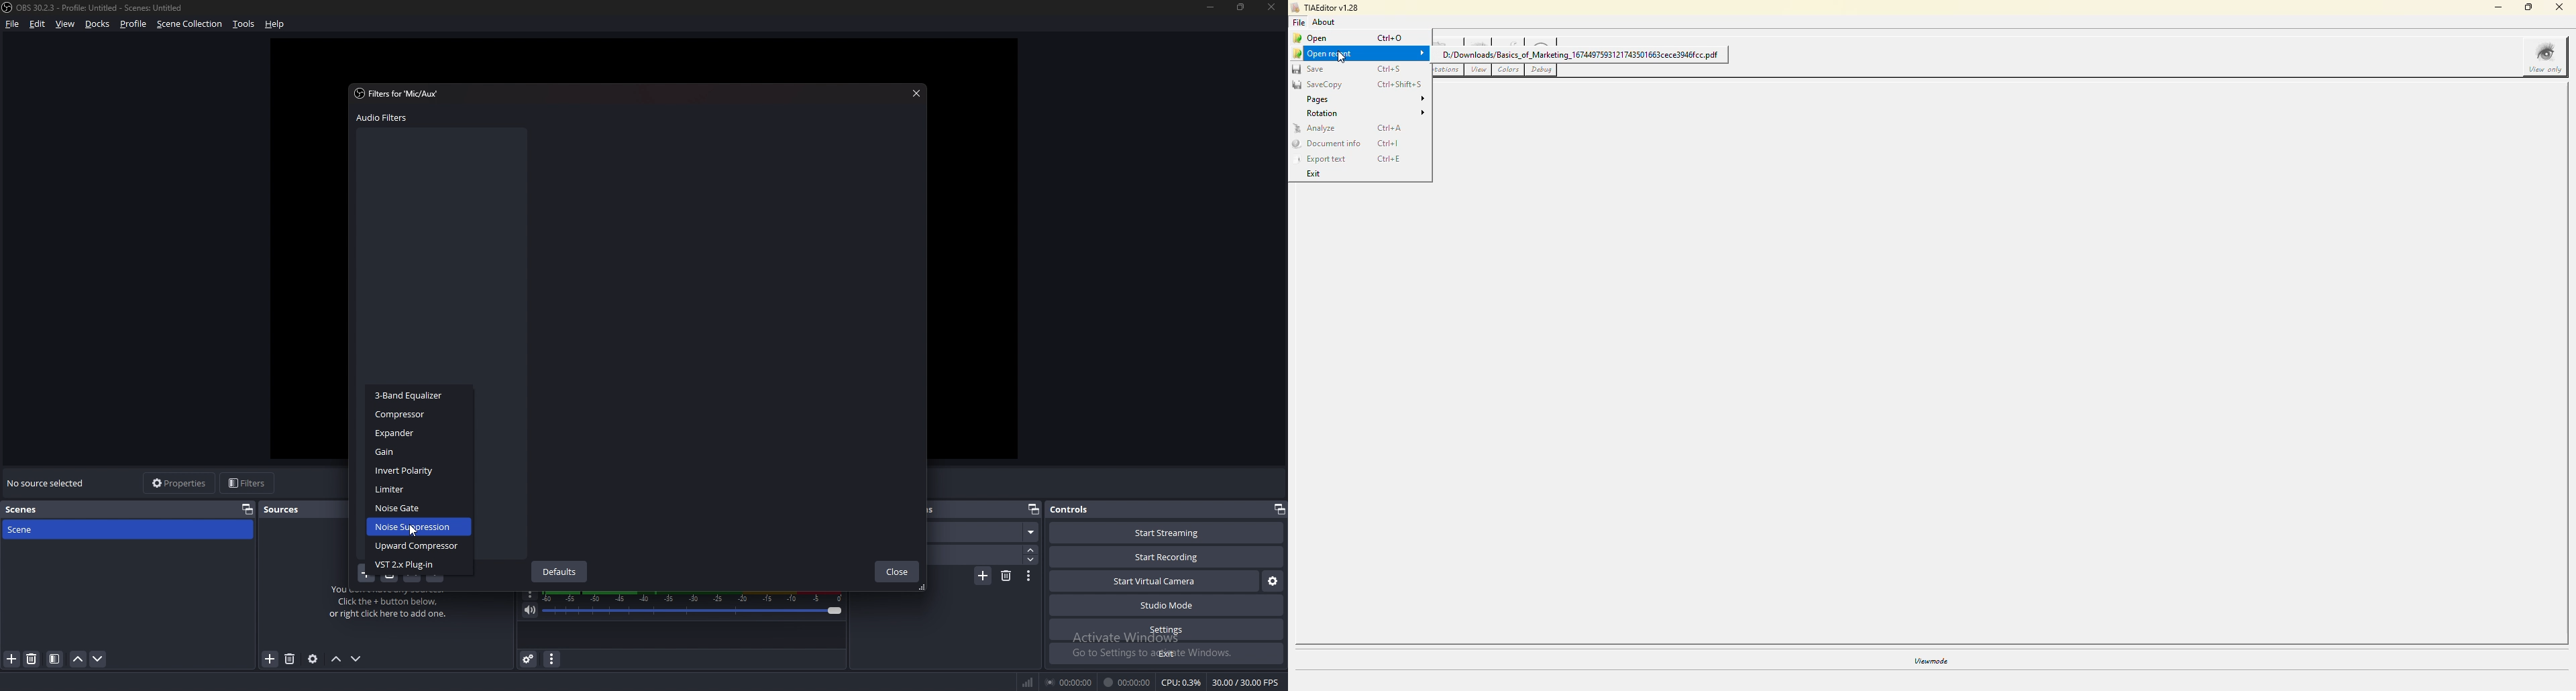 Image resolution: width=2576 pixels, height=700 pixels. I want to click on sources, so click(290, 509).